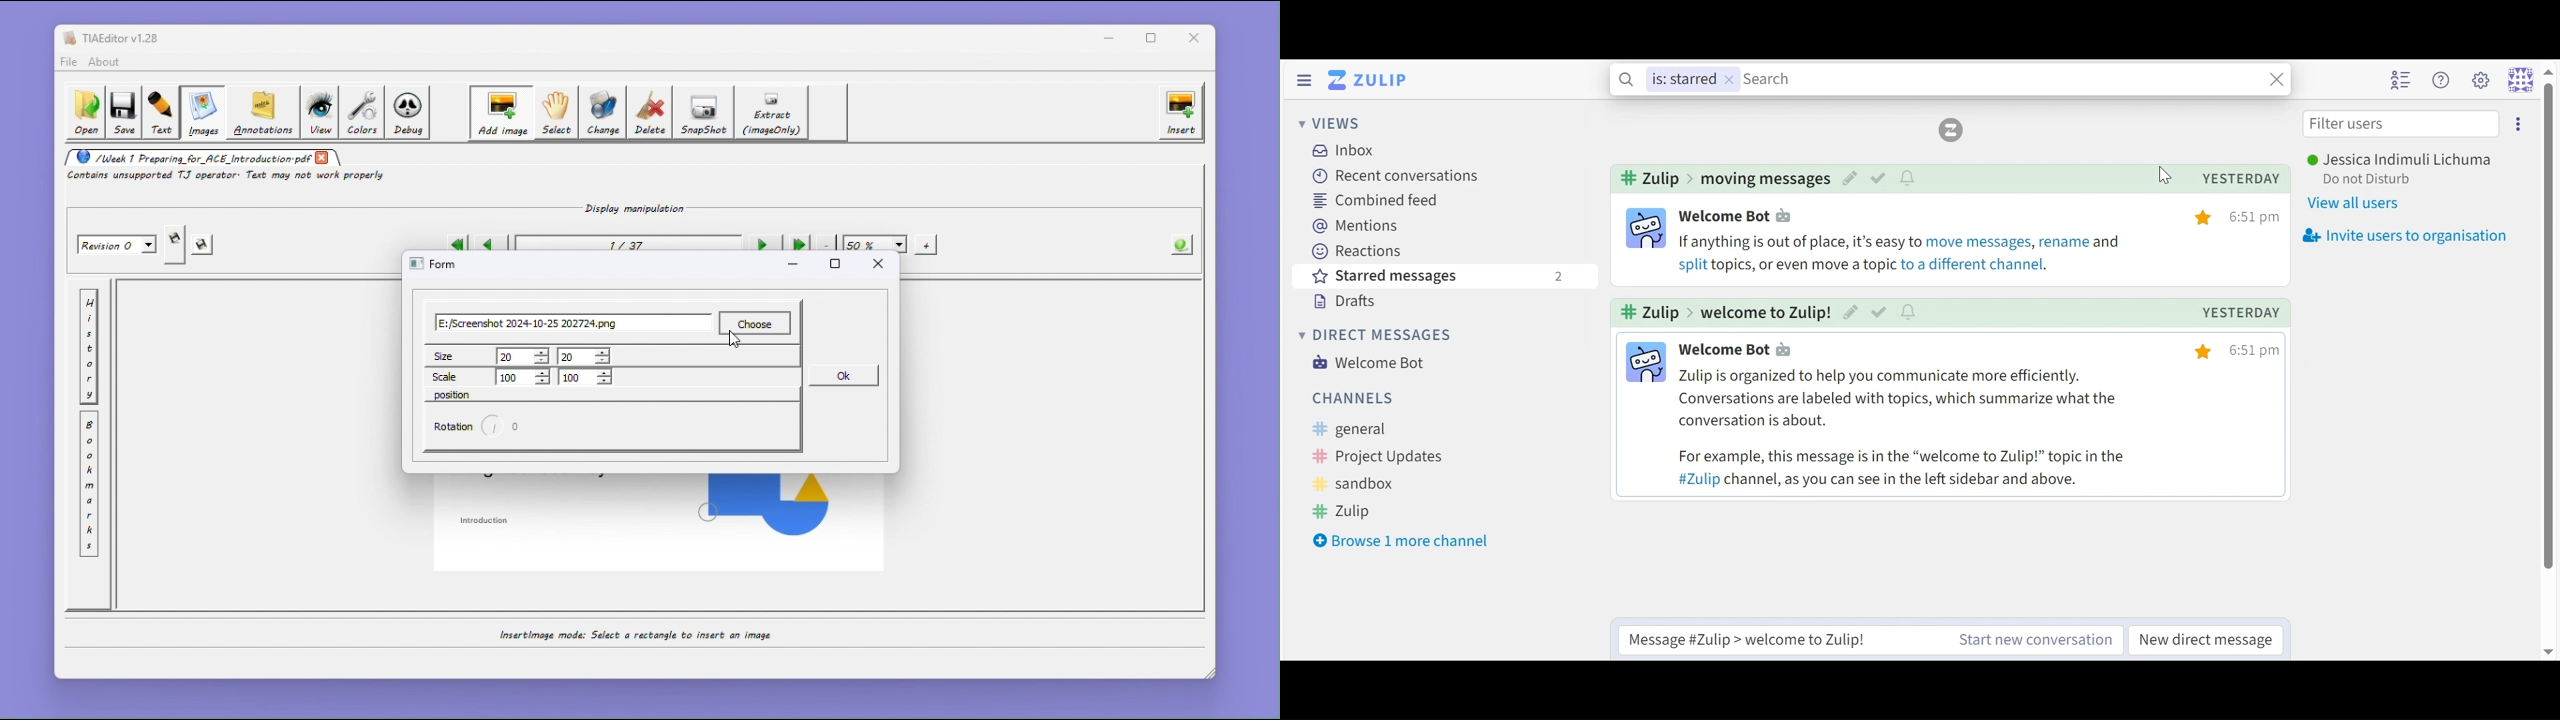 The width and height of the screenshot is (2576, 728). I want to click on Hide user list, so click(2403, 80).